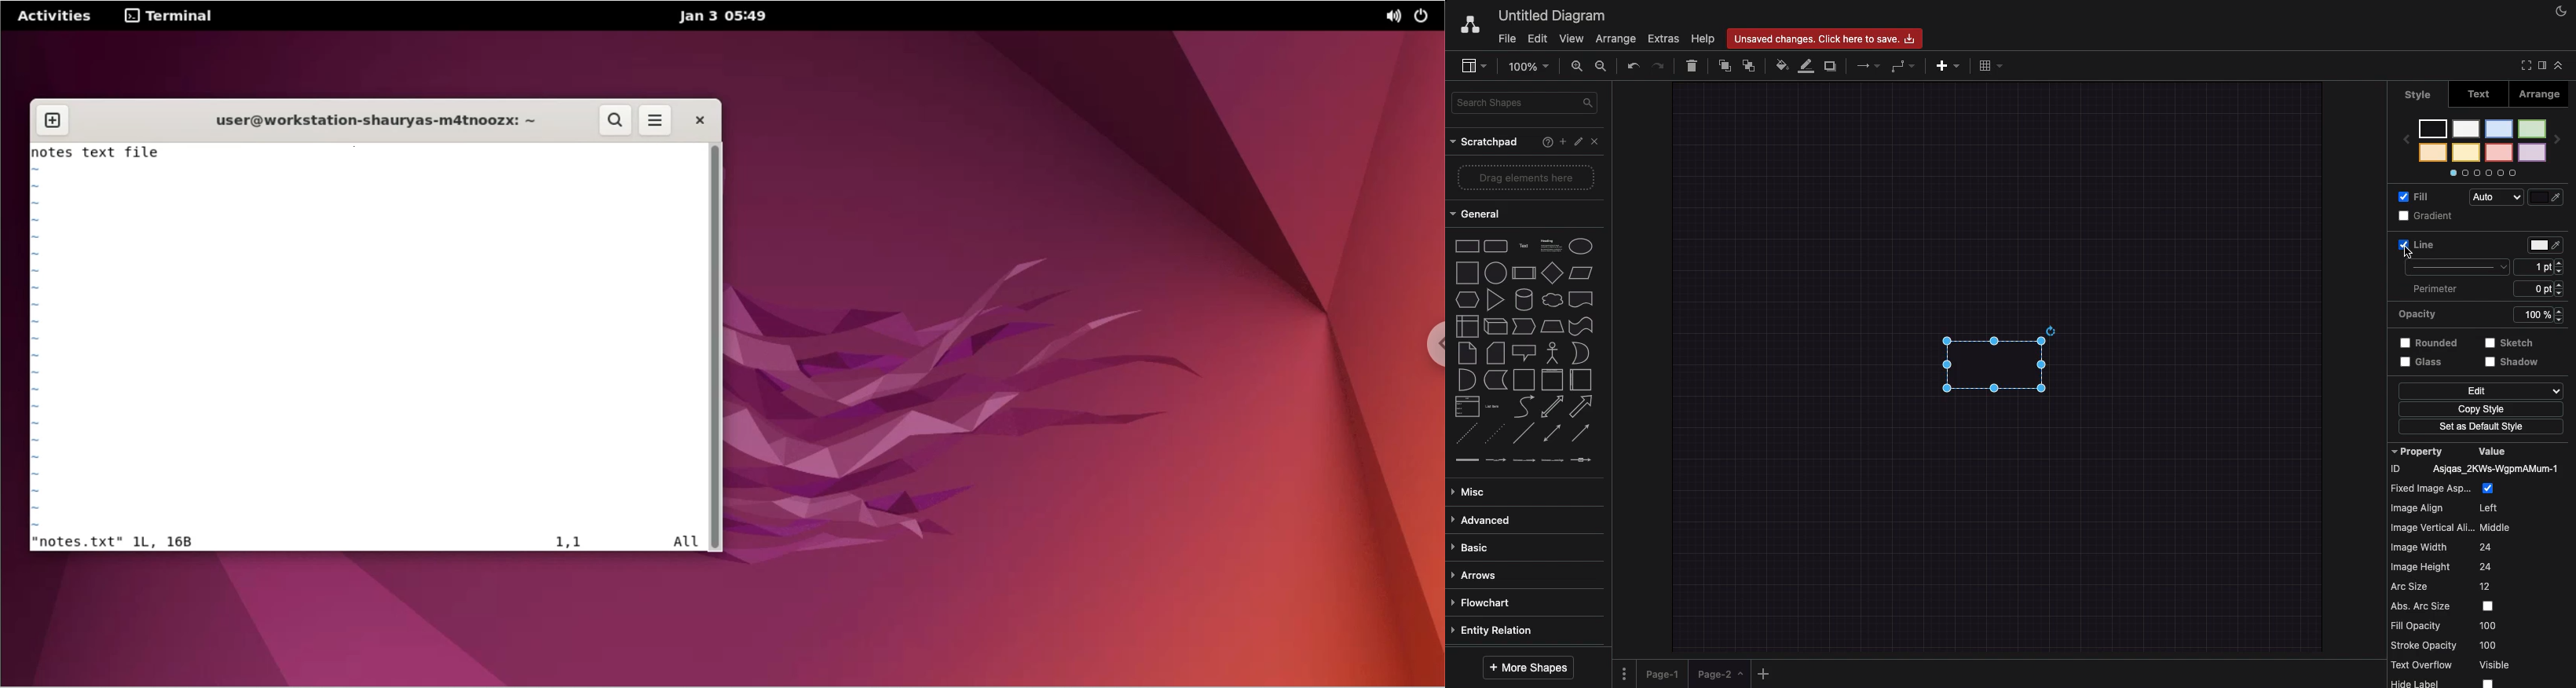 The height and width of the screenshot is (700, 2576). What do you see at coordinates (1553, 13) in the screenshot?
I see `Untitled diagram ` at bounding box center [1553, 13].